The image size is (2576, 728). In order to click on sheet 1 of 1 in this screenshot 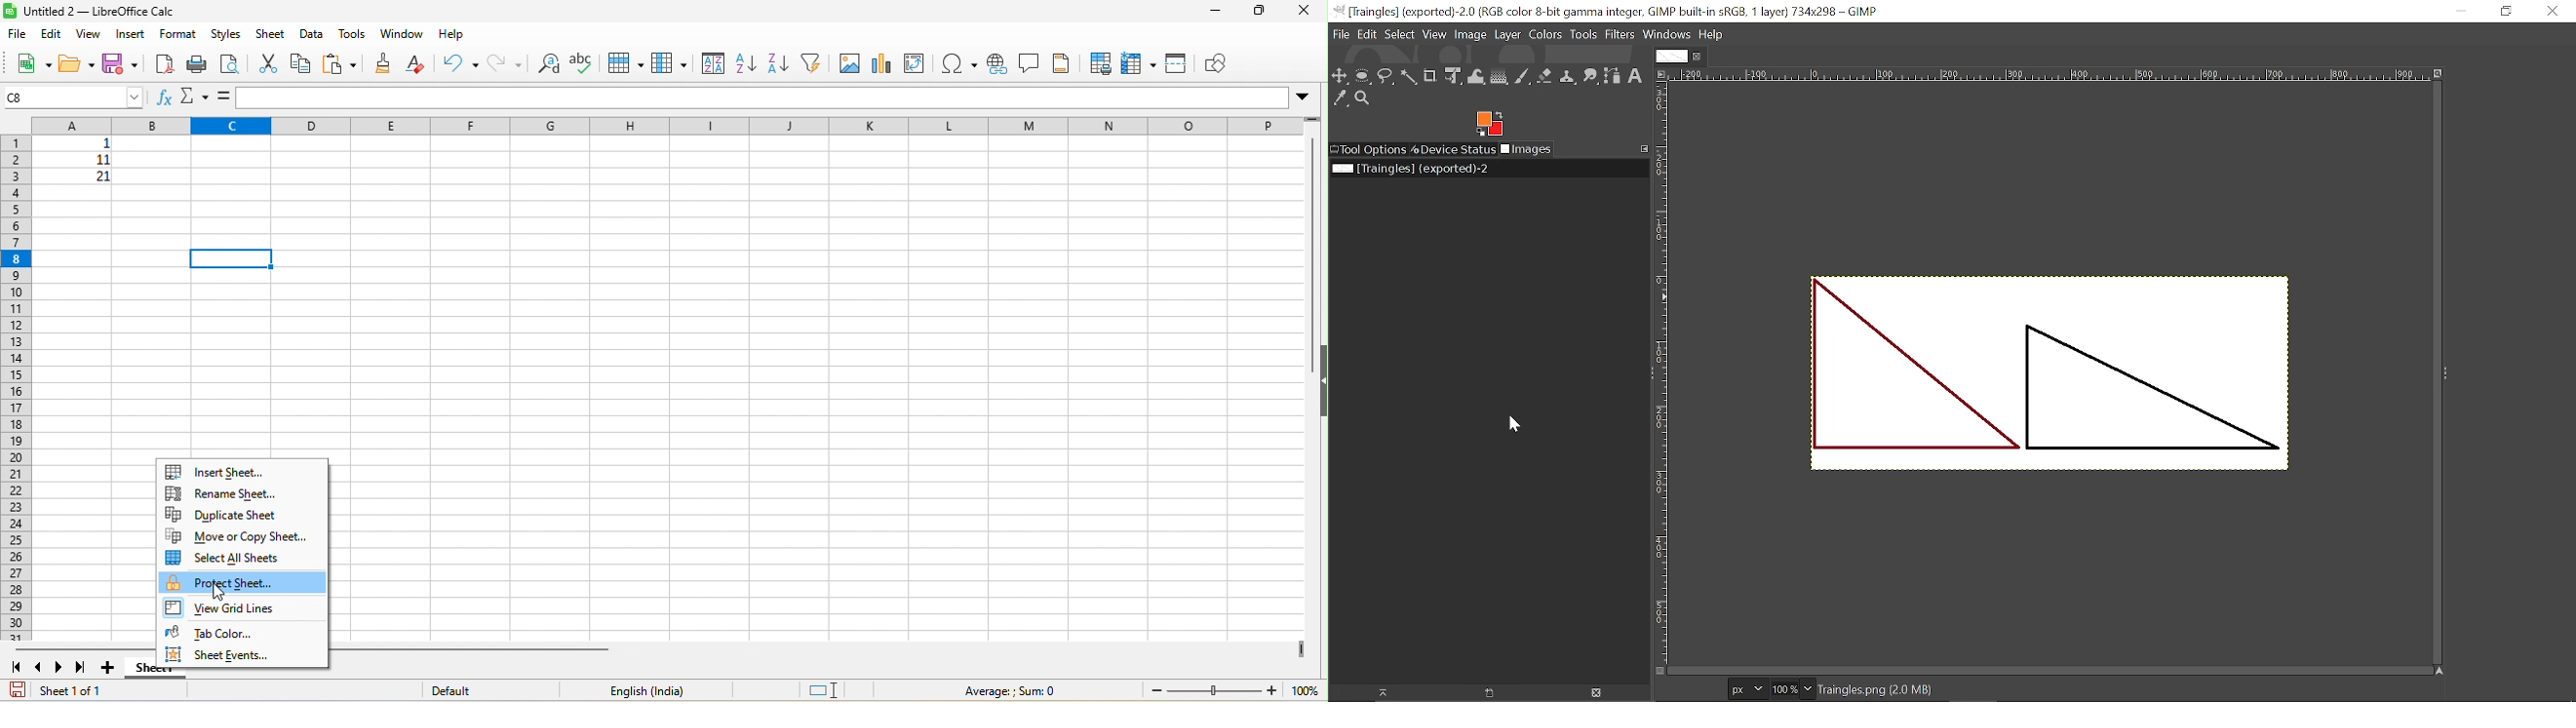, I will do `click(76, 691)`.